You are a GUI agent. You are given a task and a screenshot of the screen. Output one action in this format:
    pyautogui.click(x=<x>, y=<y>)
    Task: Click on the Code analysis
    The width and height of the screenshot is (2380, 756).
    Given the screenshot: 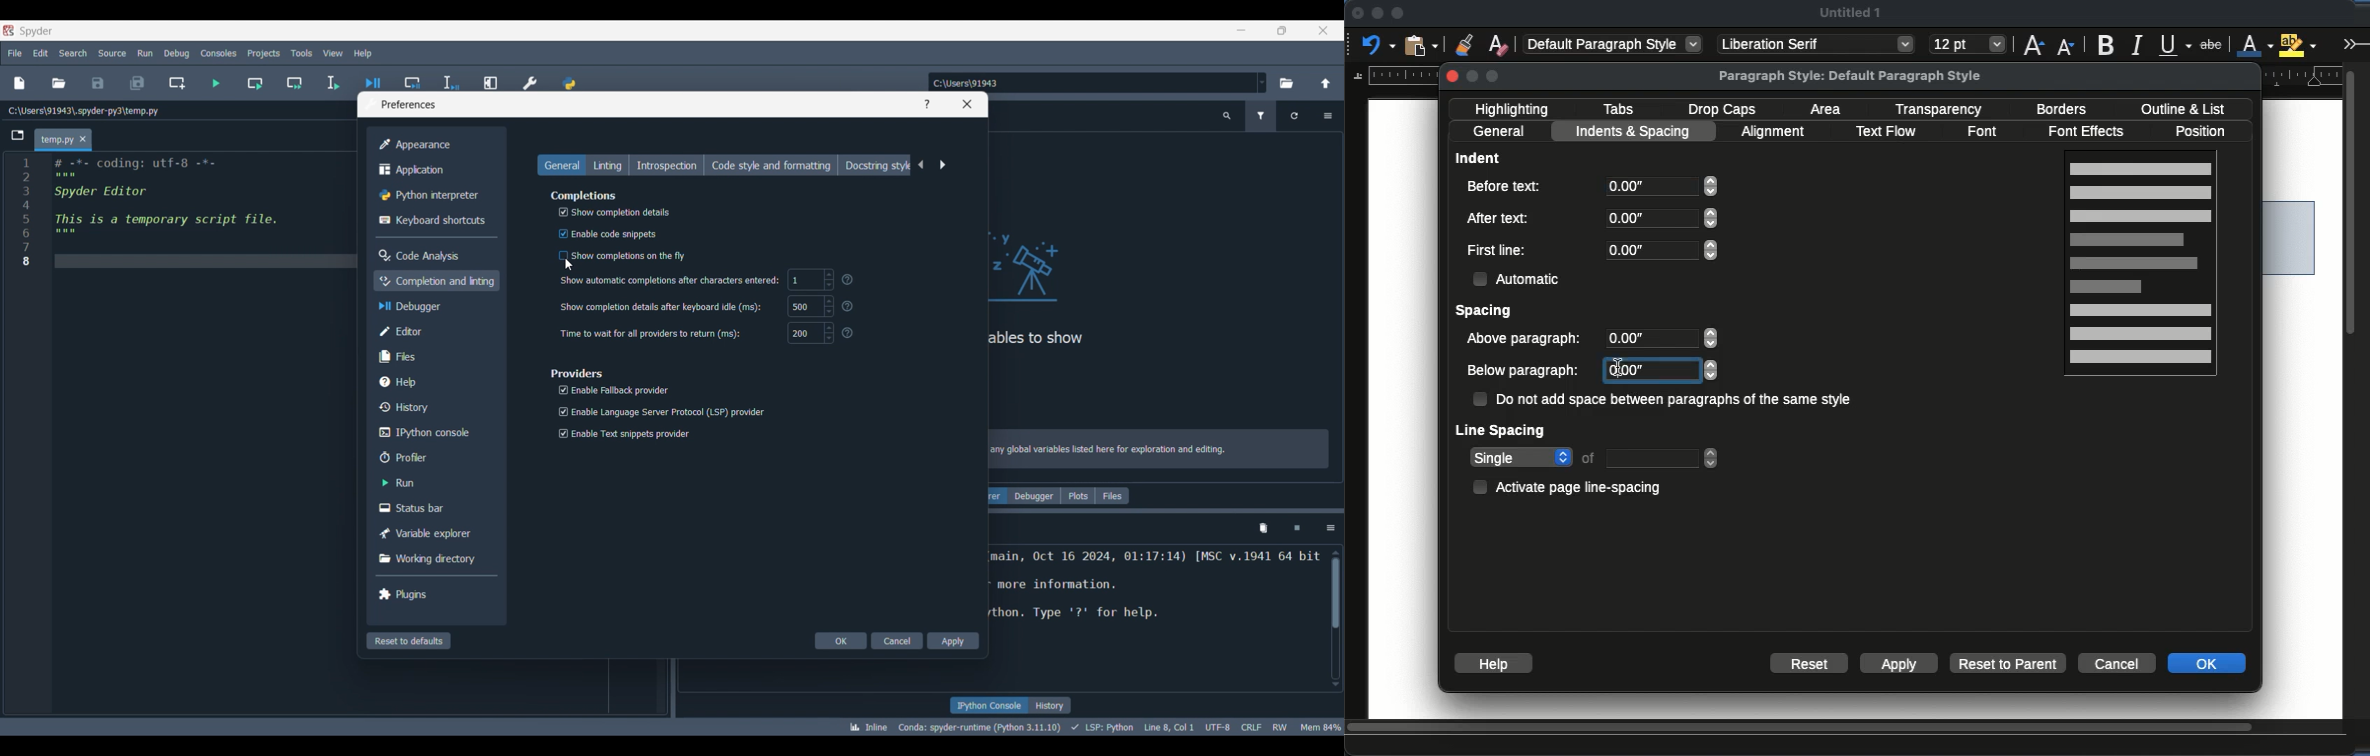 What is the action you would take?
    pyautogui.click(x=432, y=255)
    